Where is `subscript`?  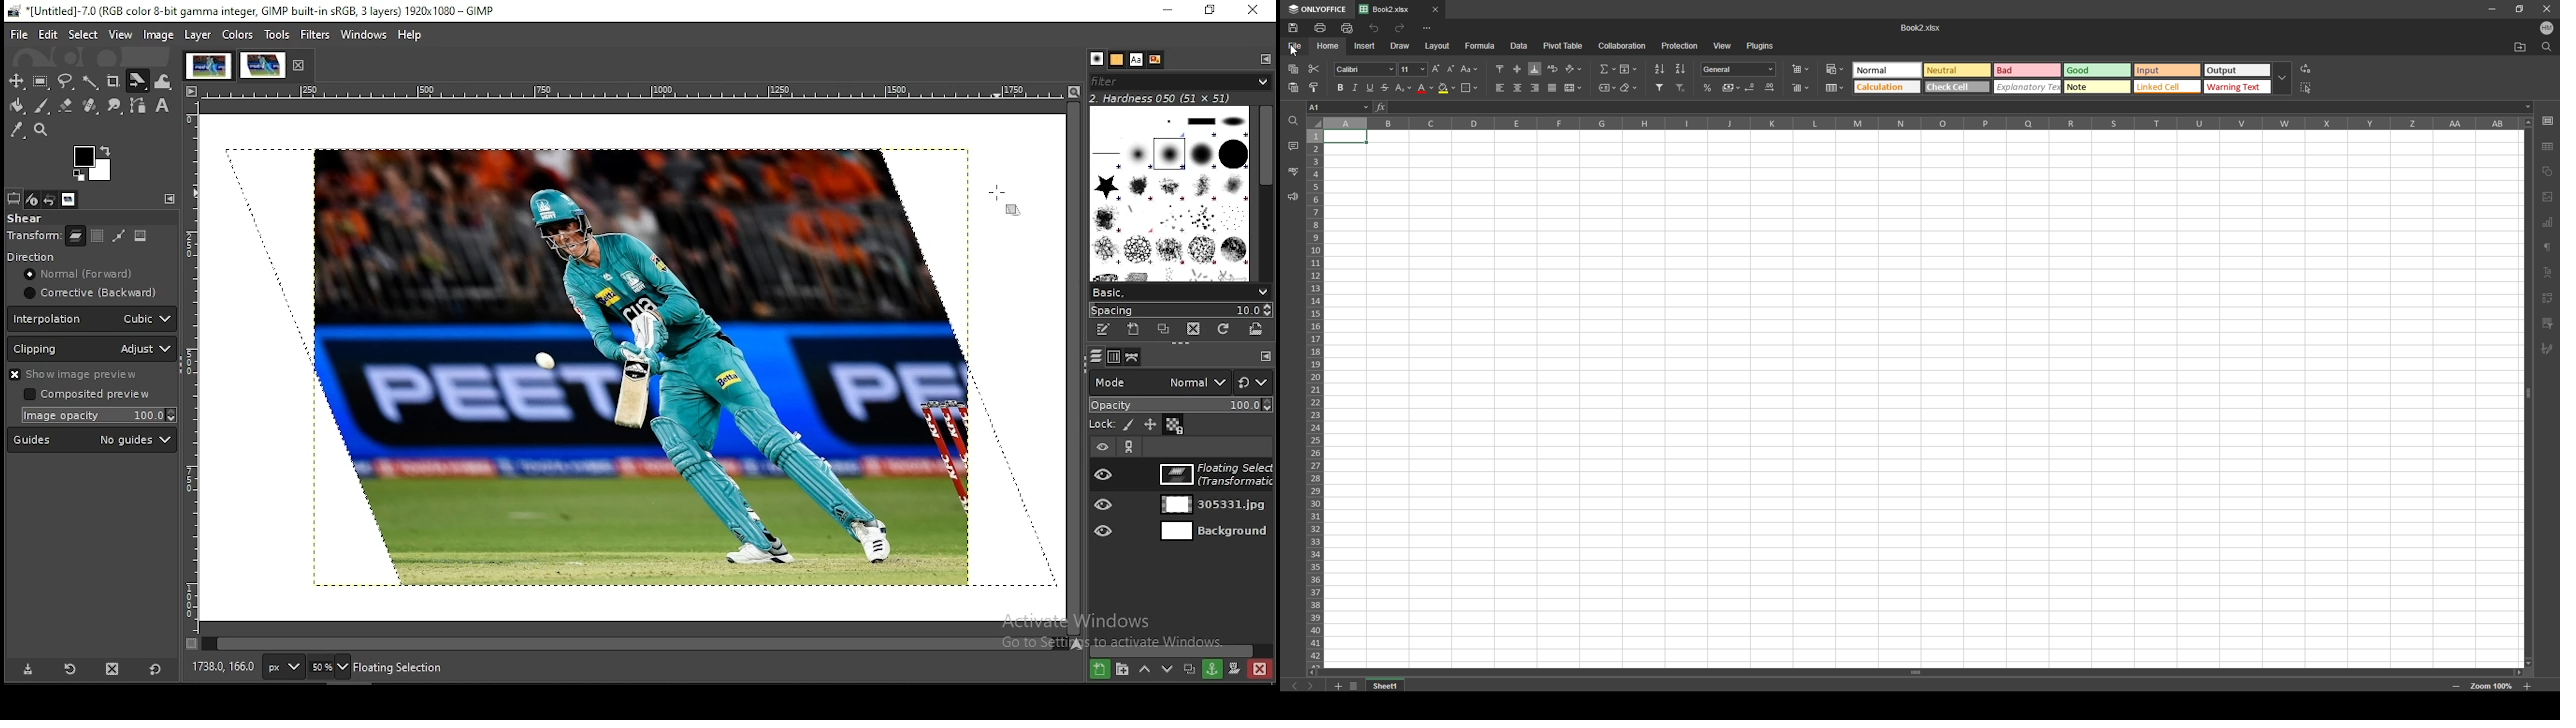
subscript is located at coordinates (1403, 87).